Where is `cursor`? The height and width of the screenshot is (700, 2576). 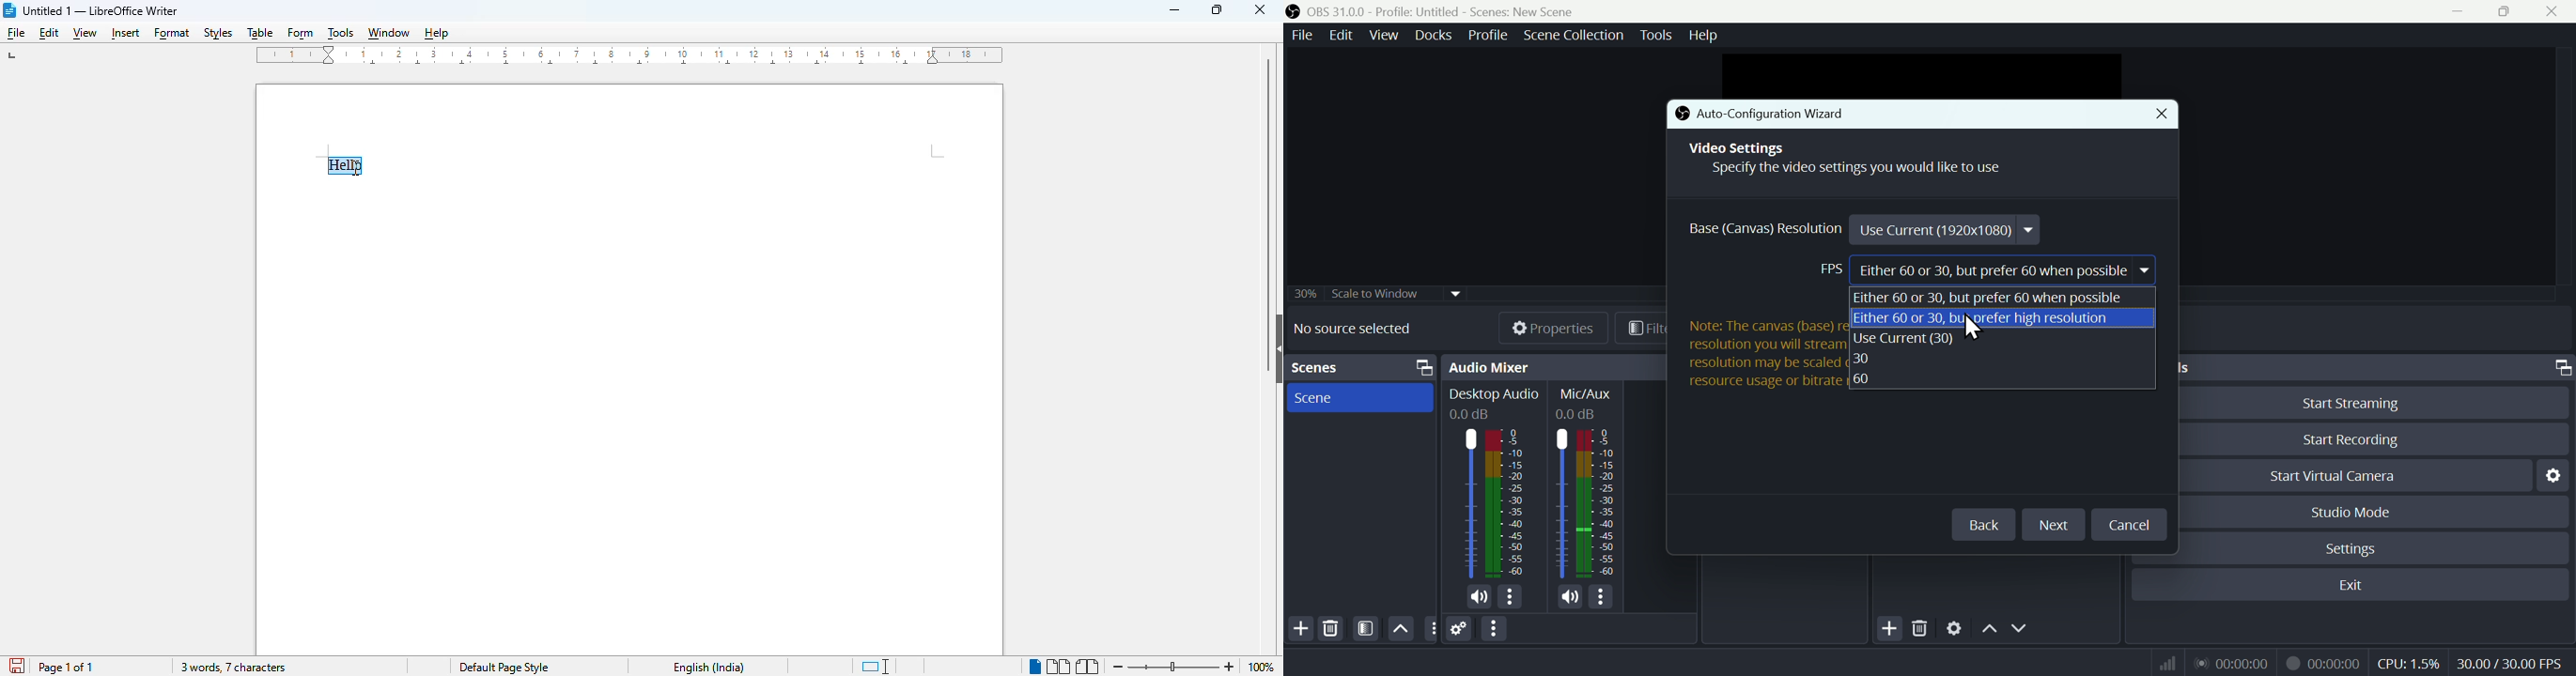
cursor is located at coordinates (1974, 328).